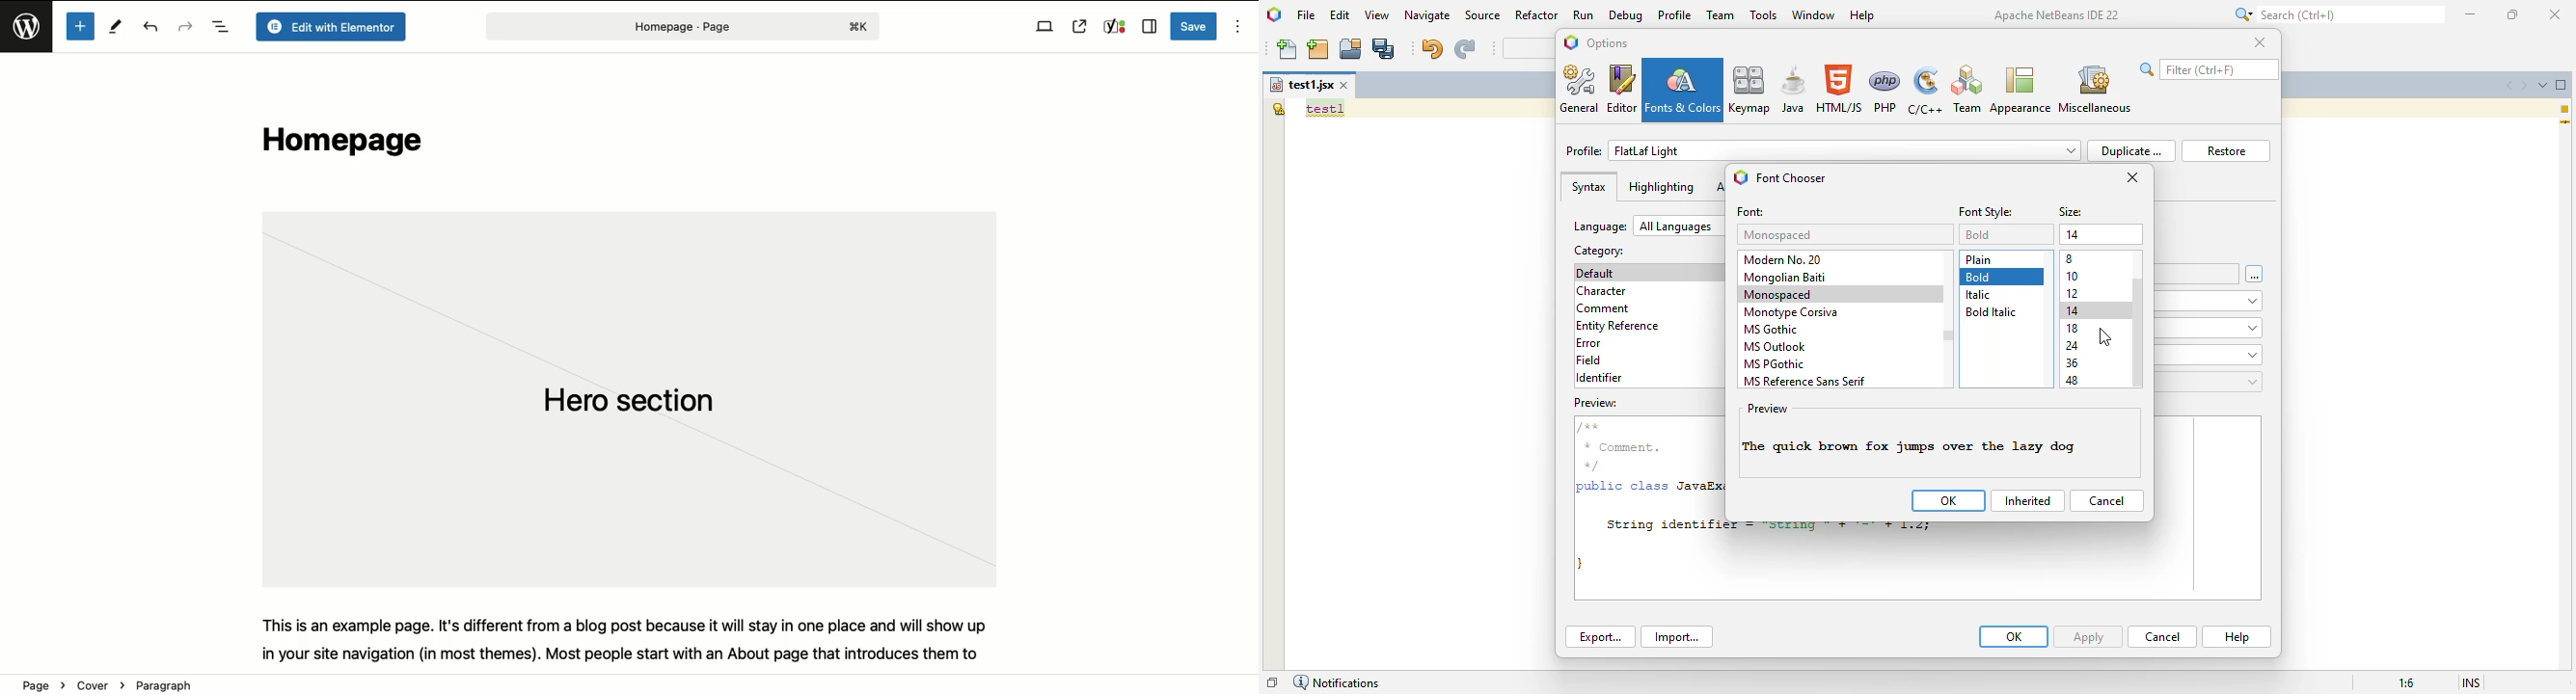 The image size is (2576, 700). I want to click on import, so click(1678, 637).